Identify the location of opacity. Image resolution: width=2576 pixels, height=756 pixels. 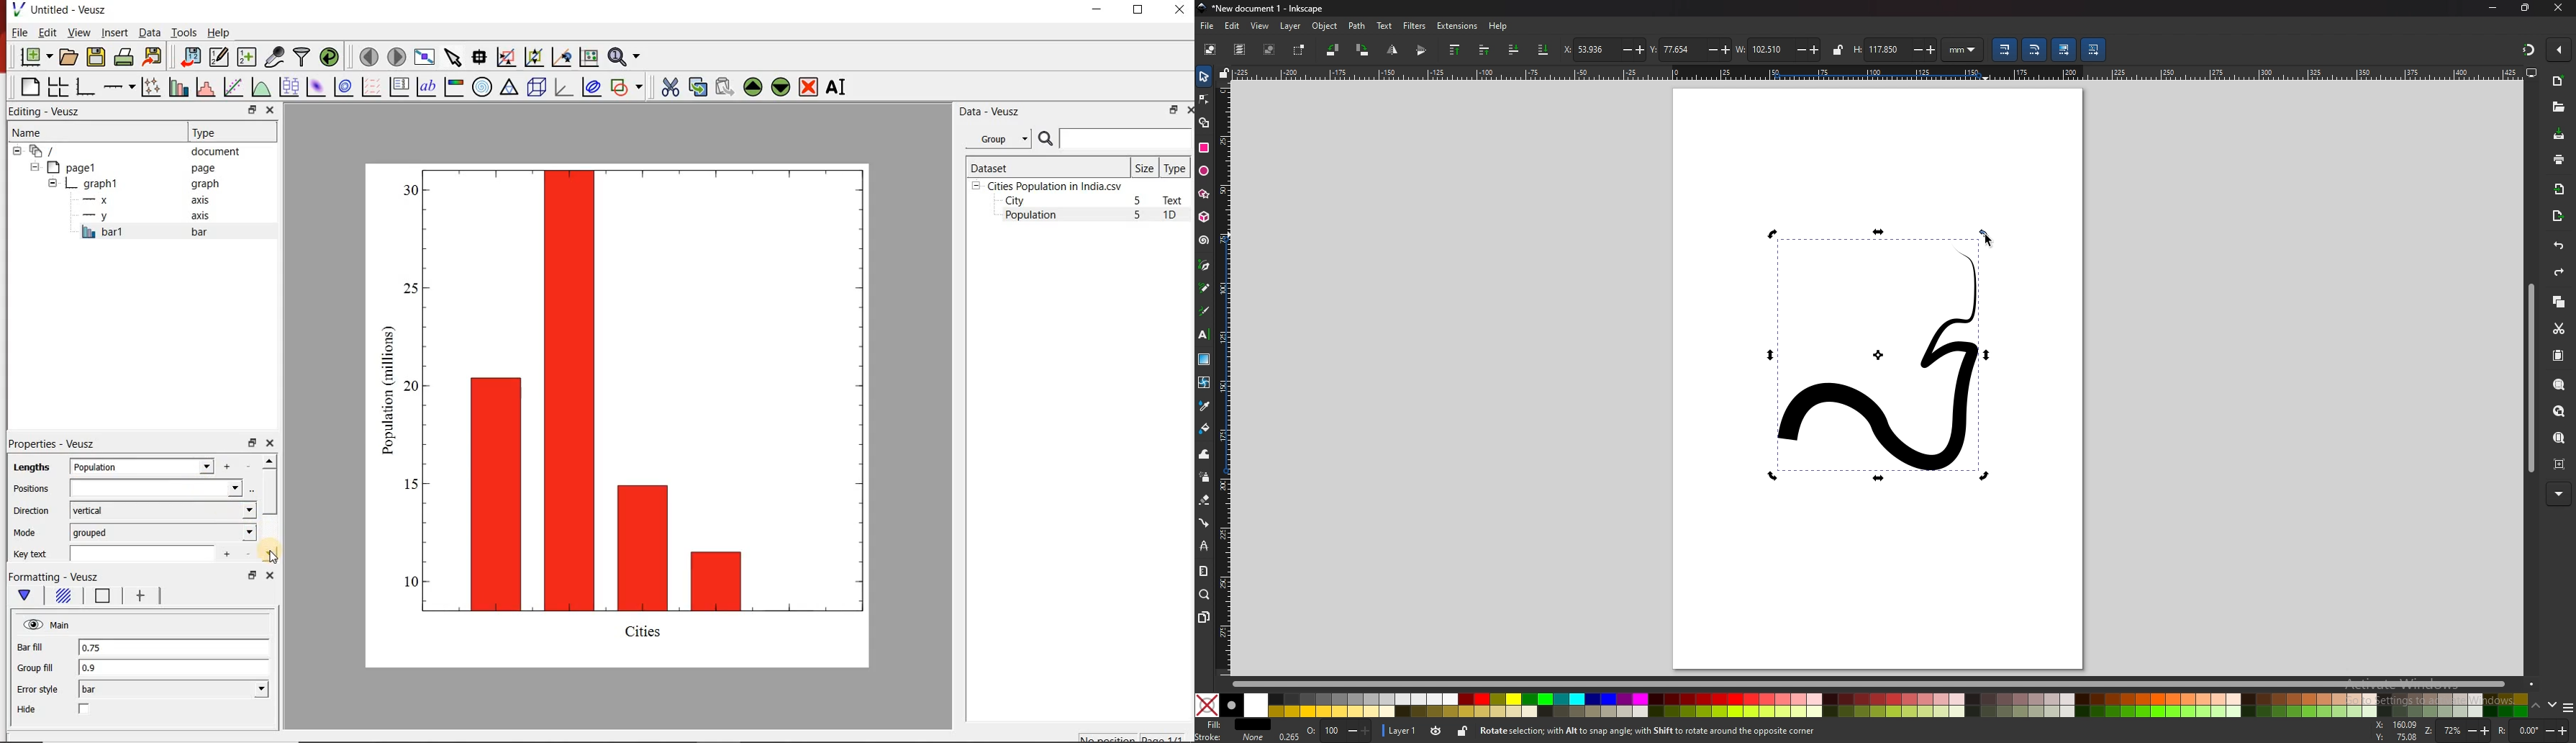
(1325, 731).